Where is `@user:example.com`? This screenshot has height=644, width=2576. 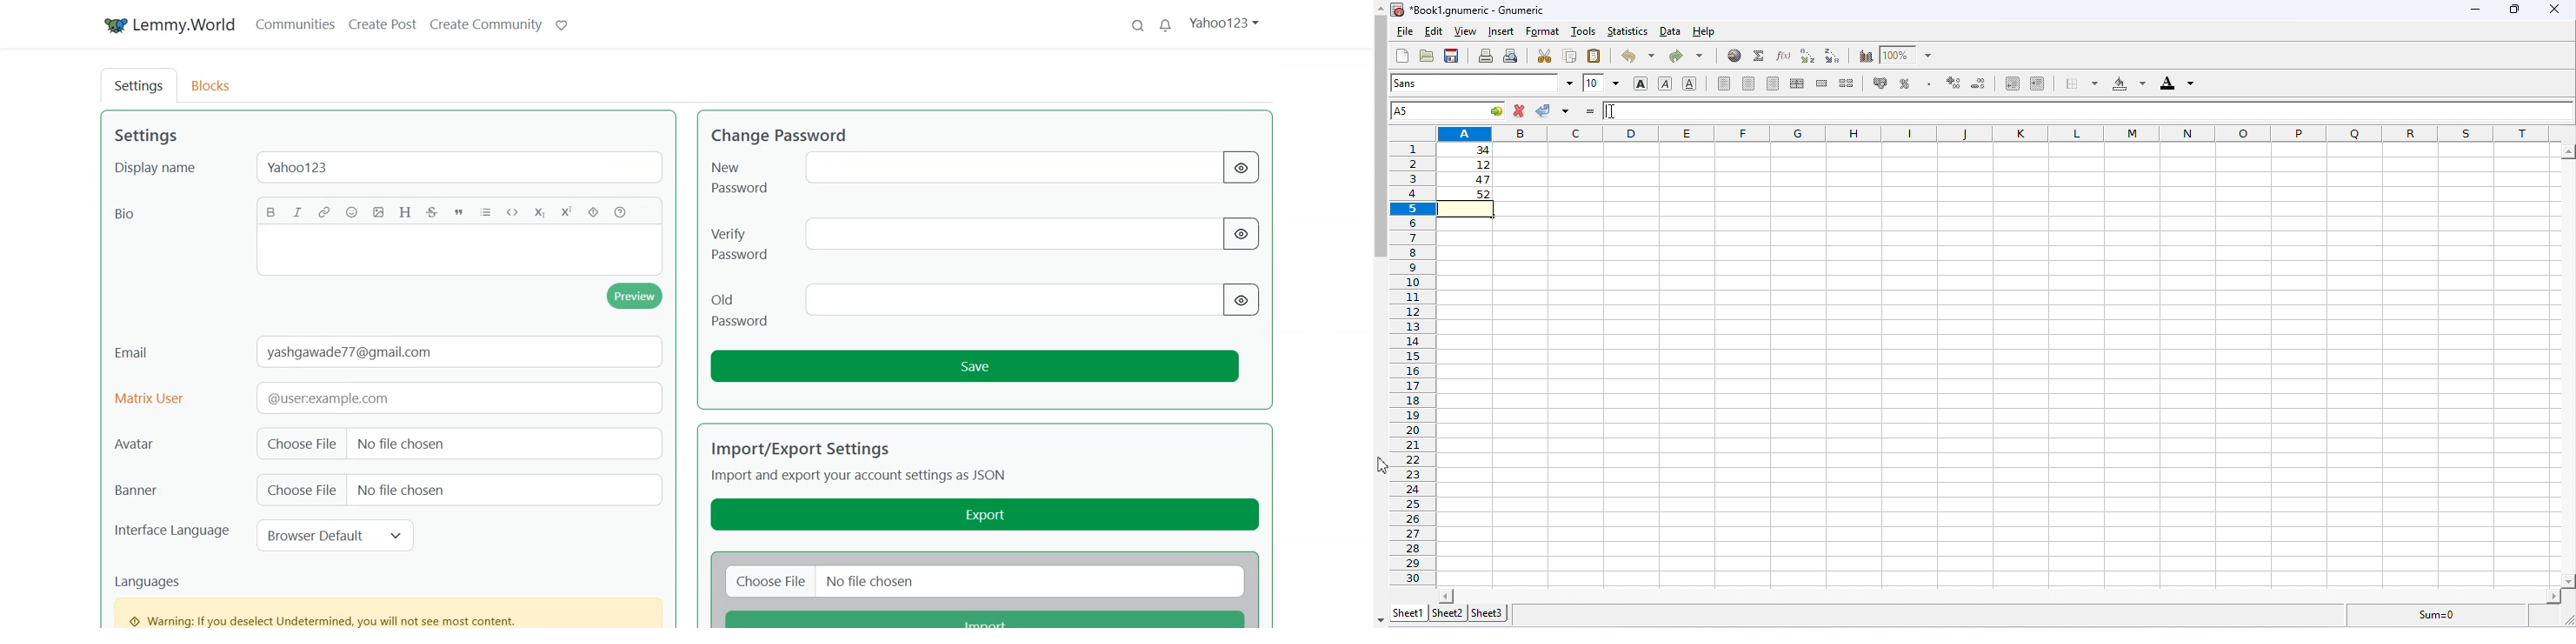
@user:example.com is located at coordinates (453, 397).